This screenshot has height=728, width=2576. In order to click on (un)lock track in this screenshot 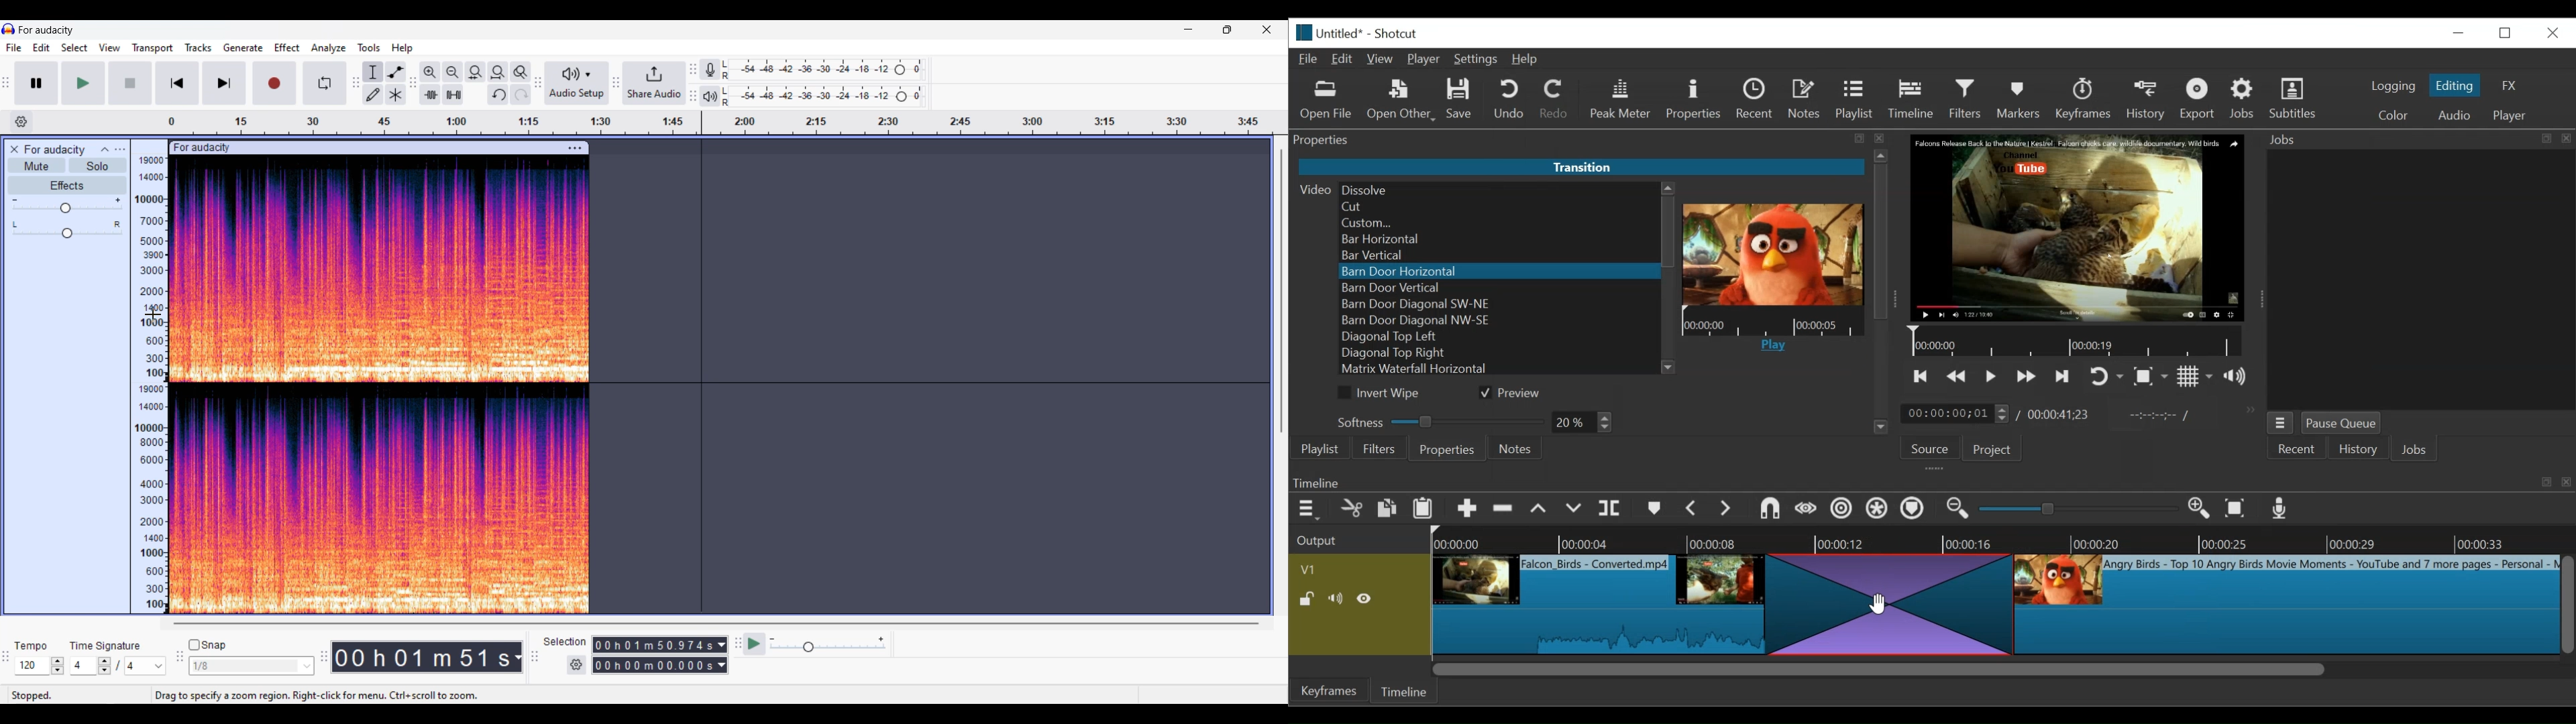, I will do `click(1310, 599)`.